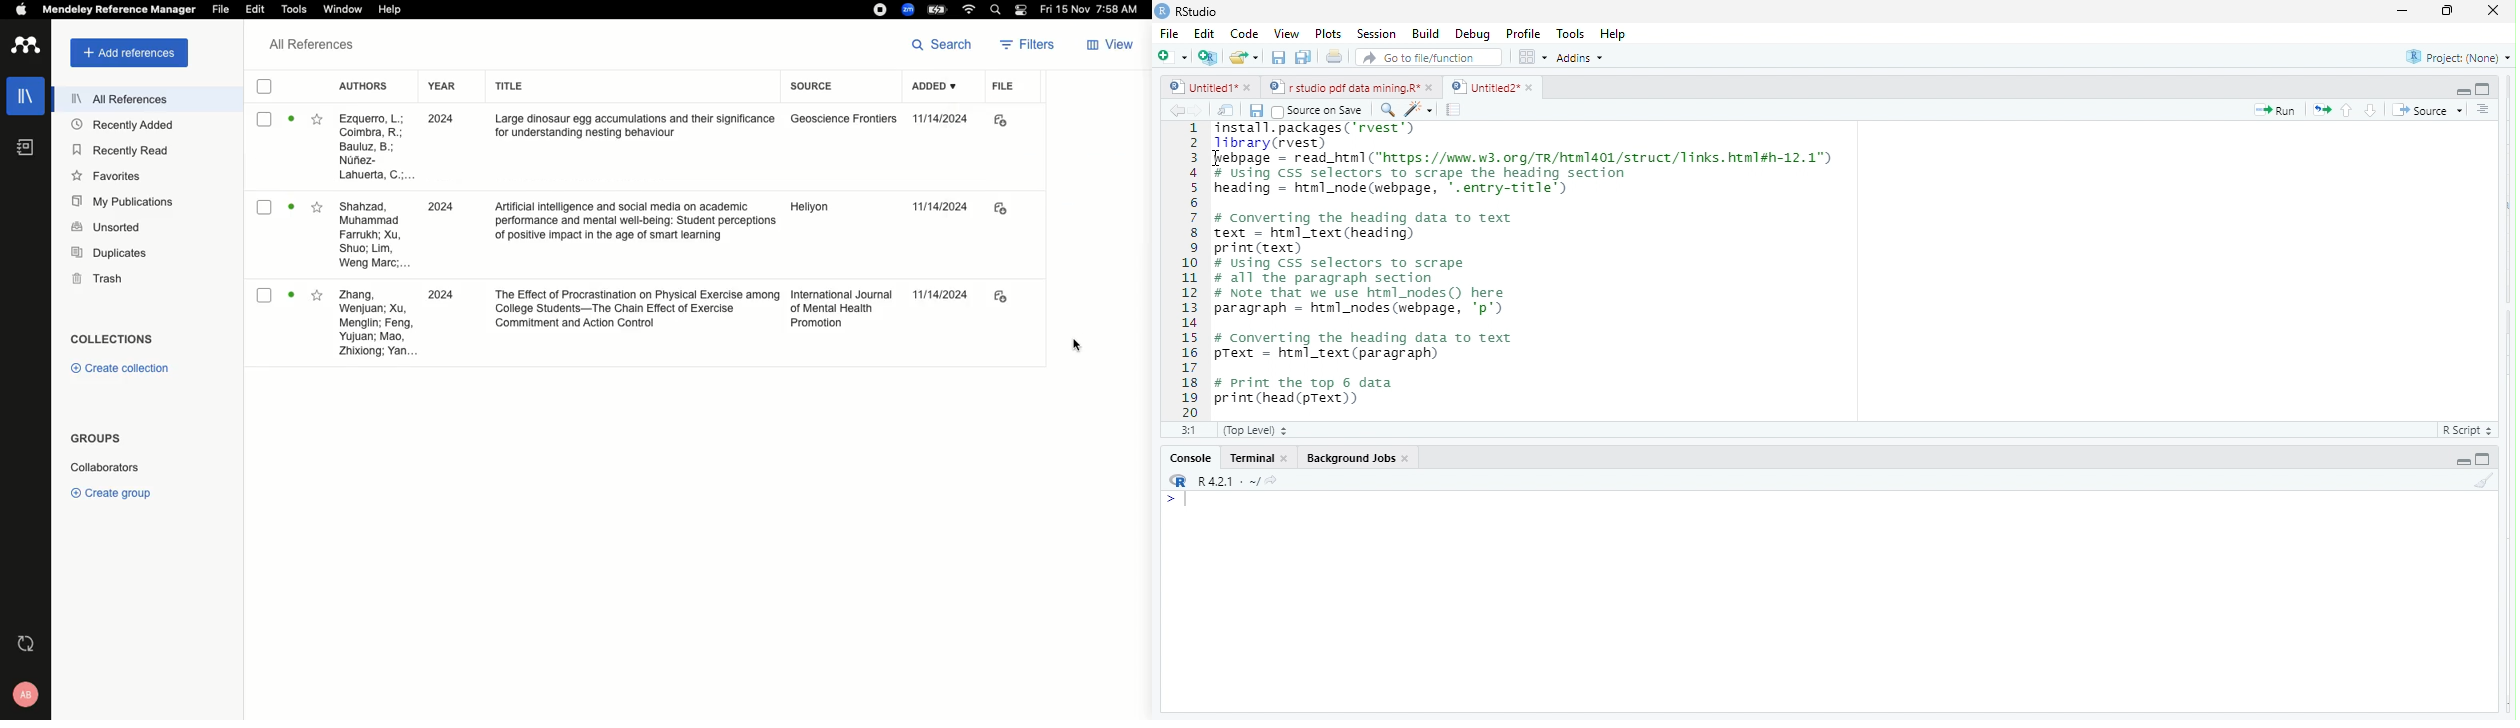  I want to click on Tools, so click(1572, 33).